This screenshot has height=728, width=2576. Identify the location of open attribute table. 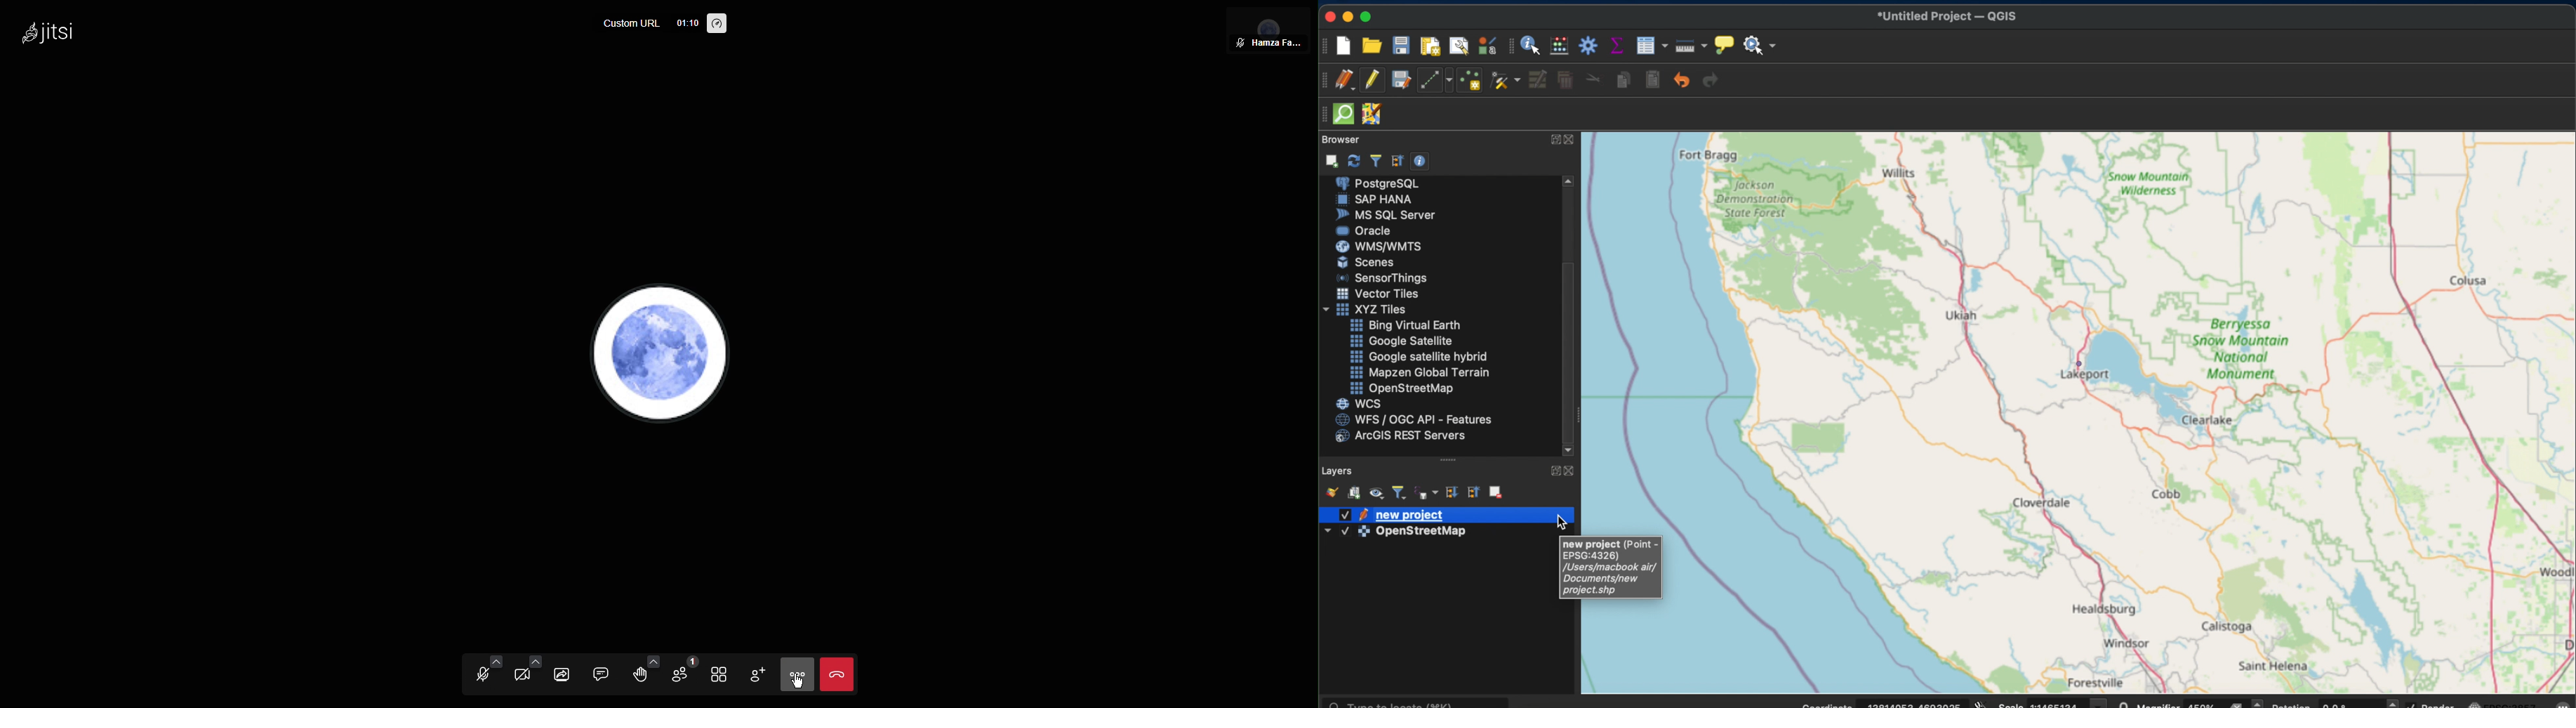
(1651, 45).